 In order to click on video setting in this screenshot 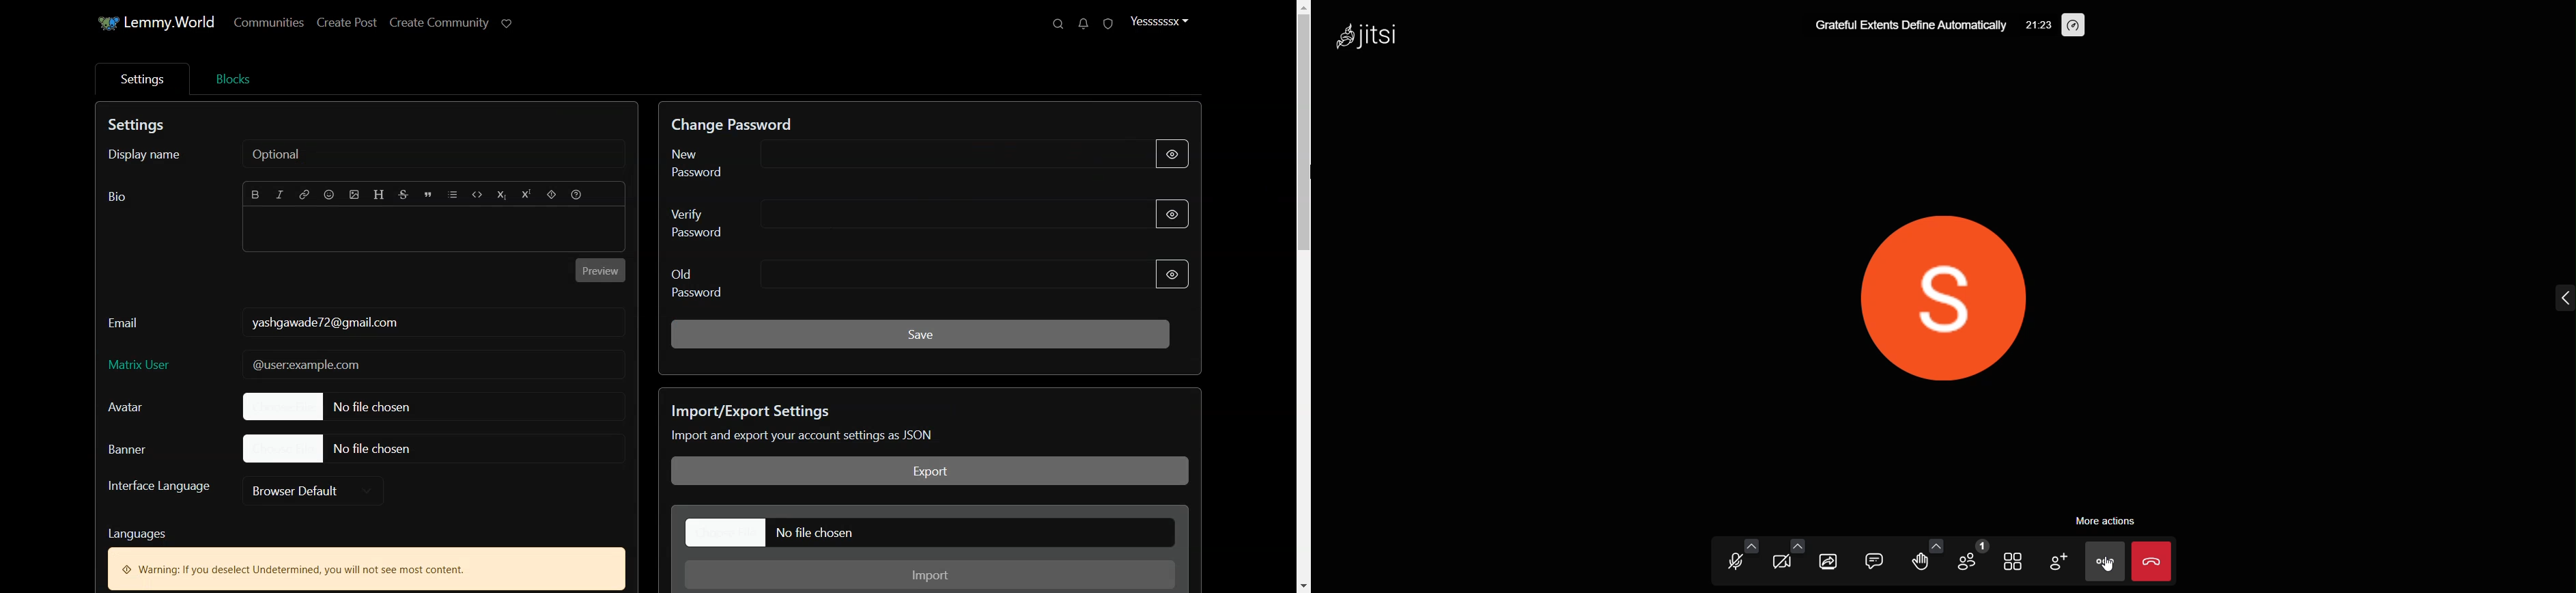, I will do `click(1799, 543)`.